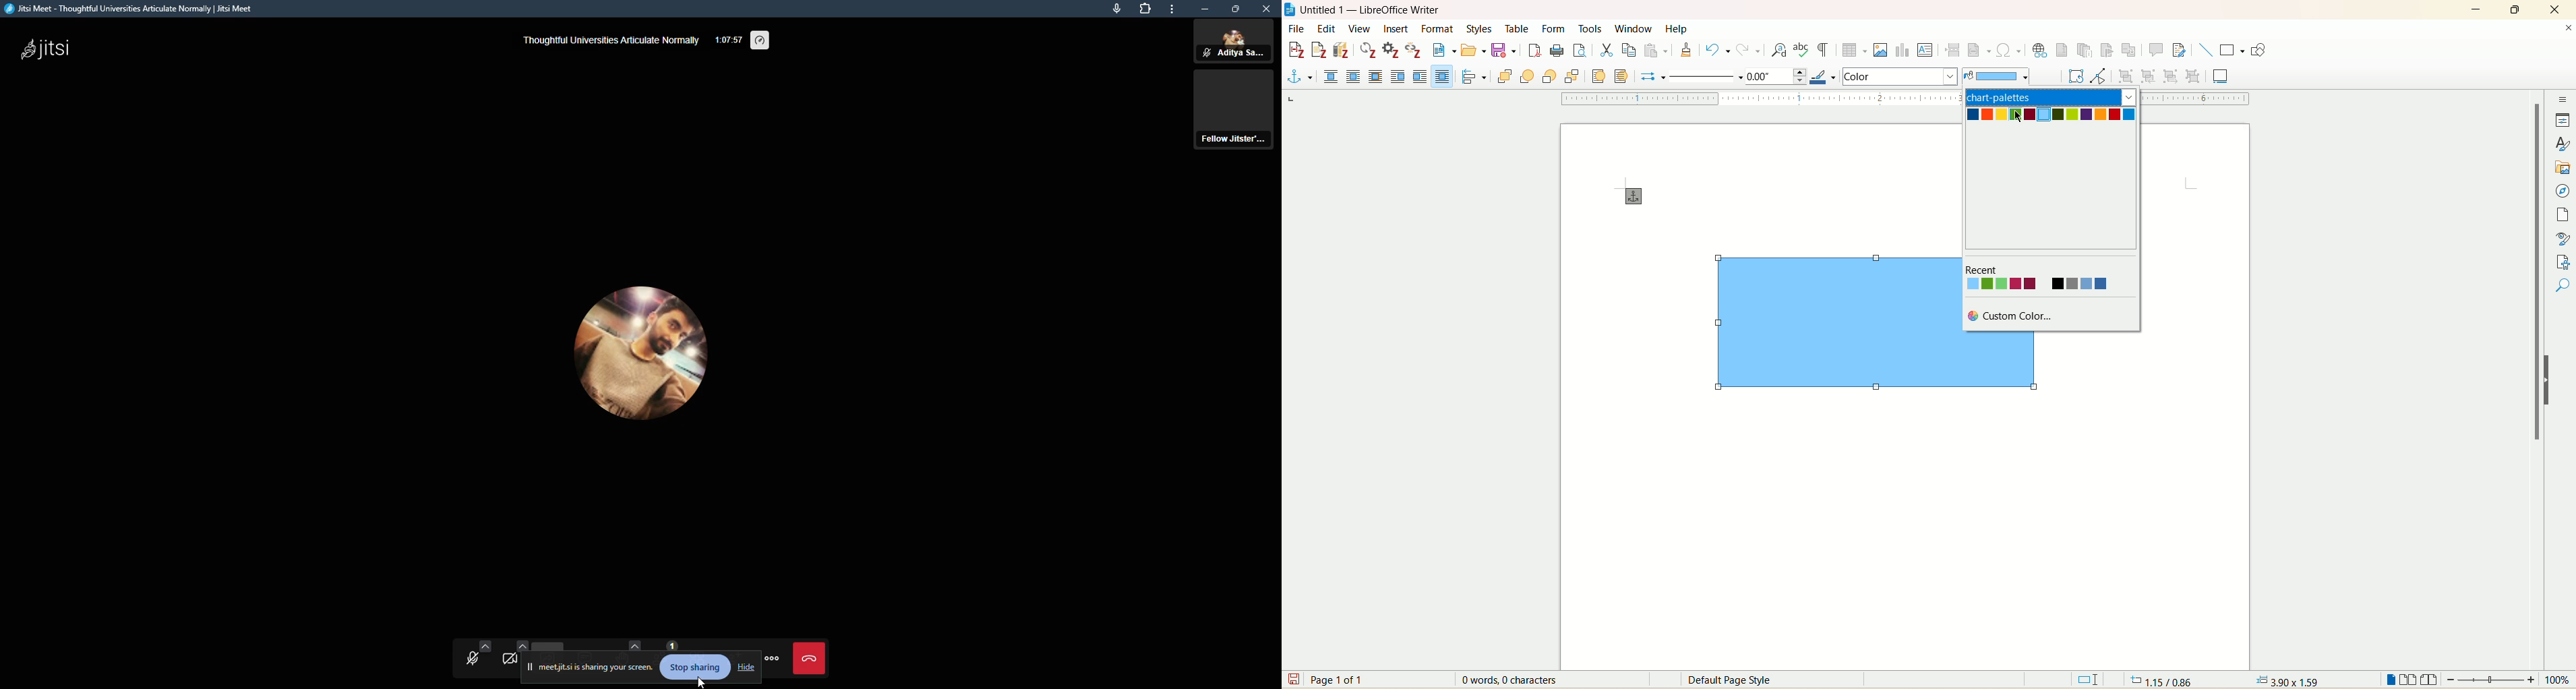 This screenshot has width=2576, height=700. What do you see at coordinates (1534, 53) in the screenshot?
I see `export as PDF` at bounding box center [1534, 53].